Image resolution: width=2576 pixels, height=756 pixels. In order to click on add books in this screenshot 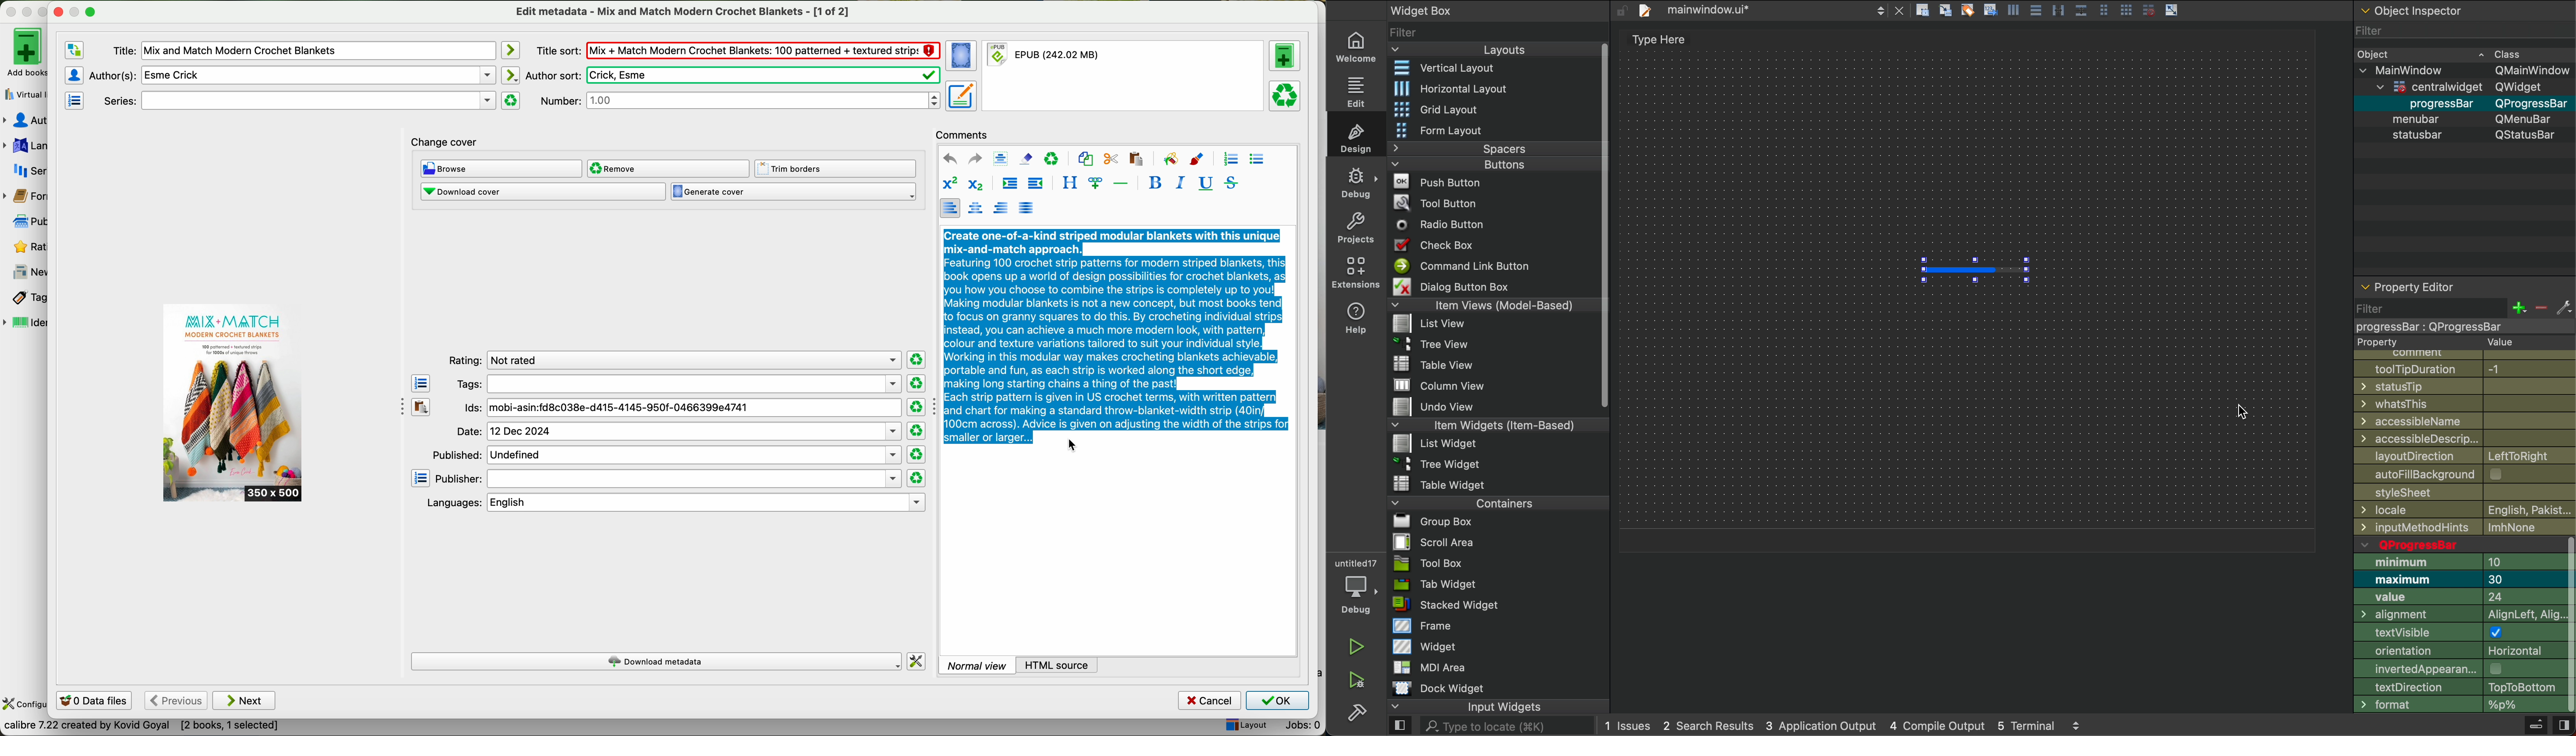, I will do `click(23, 52)`.